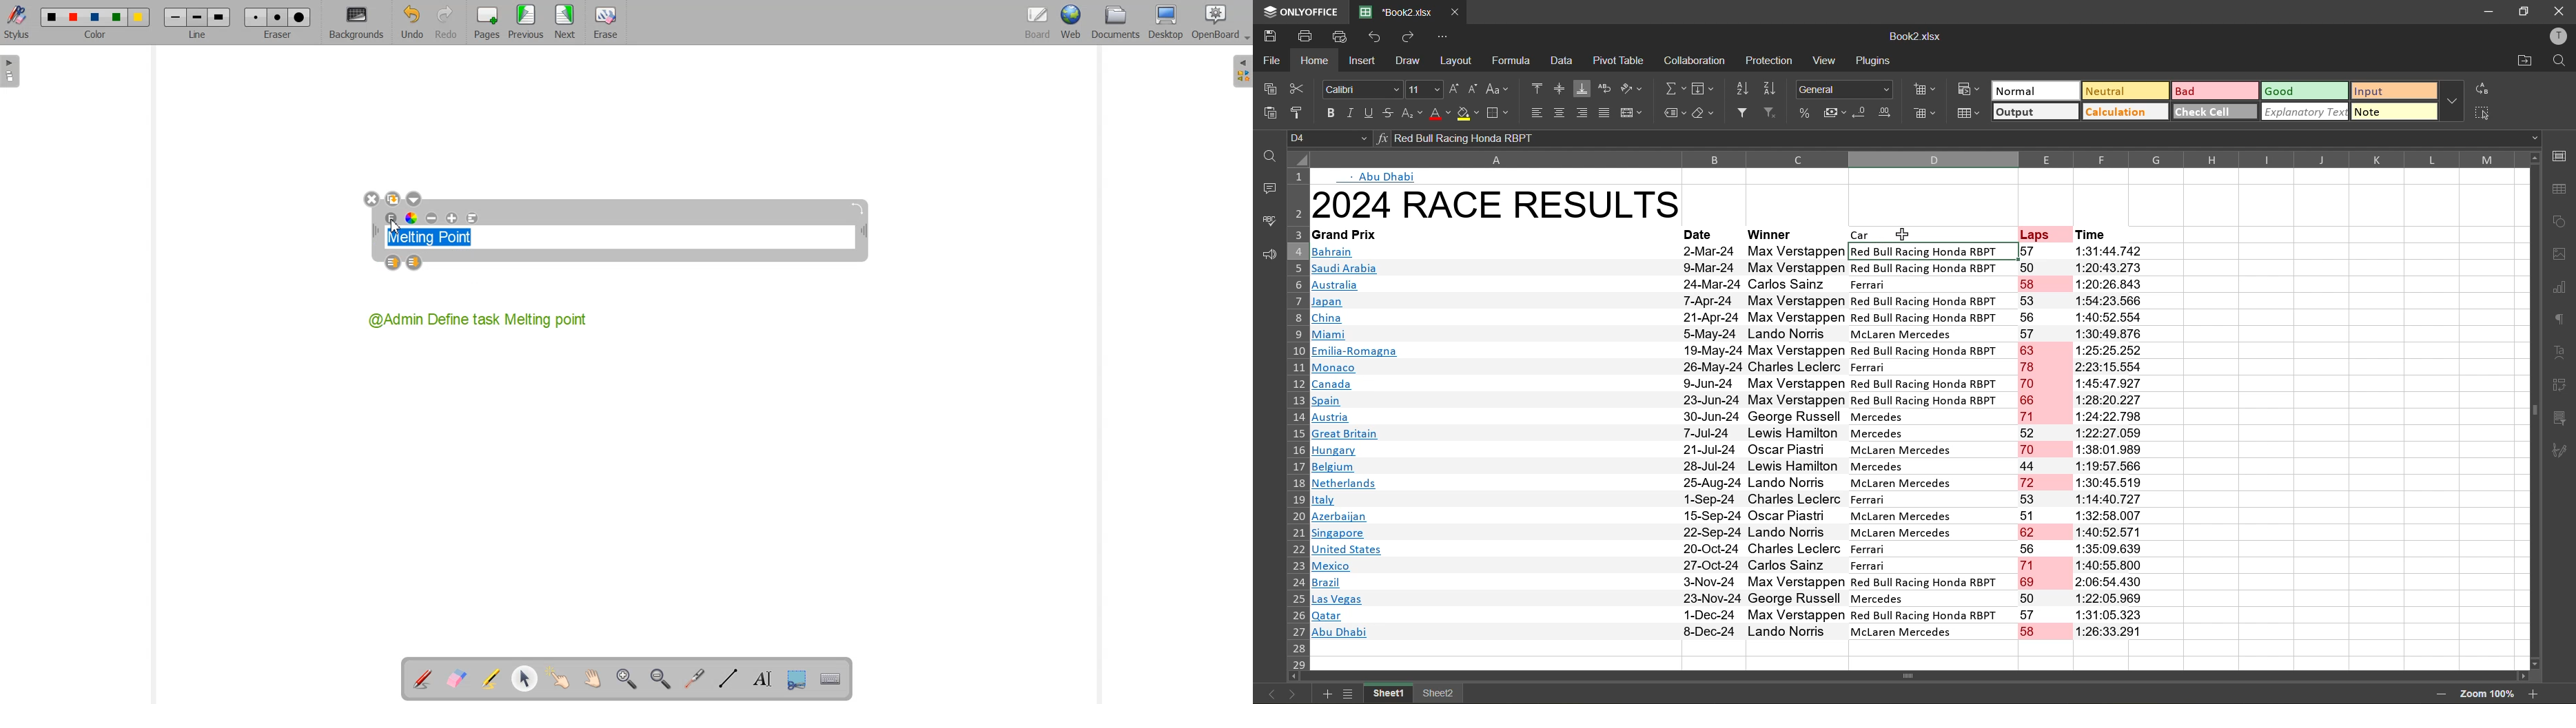 The width and height of the screenshot is (2576, 728). What do you see at coordinates (1861, 114) in the screenshot?
I see `decrease decimal` at bounding box center [1861, 114].